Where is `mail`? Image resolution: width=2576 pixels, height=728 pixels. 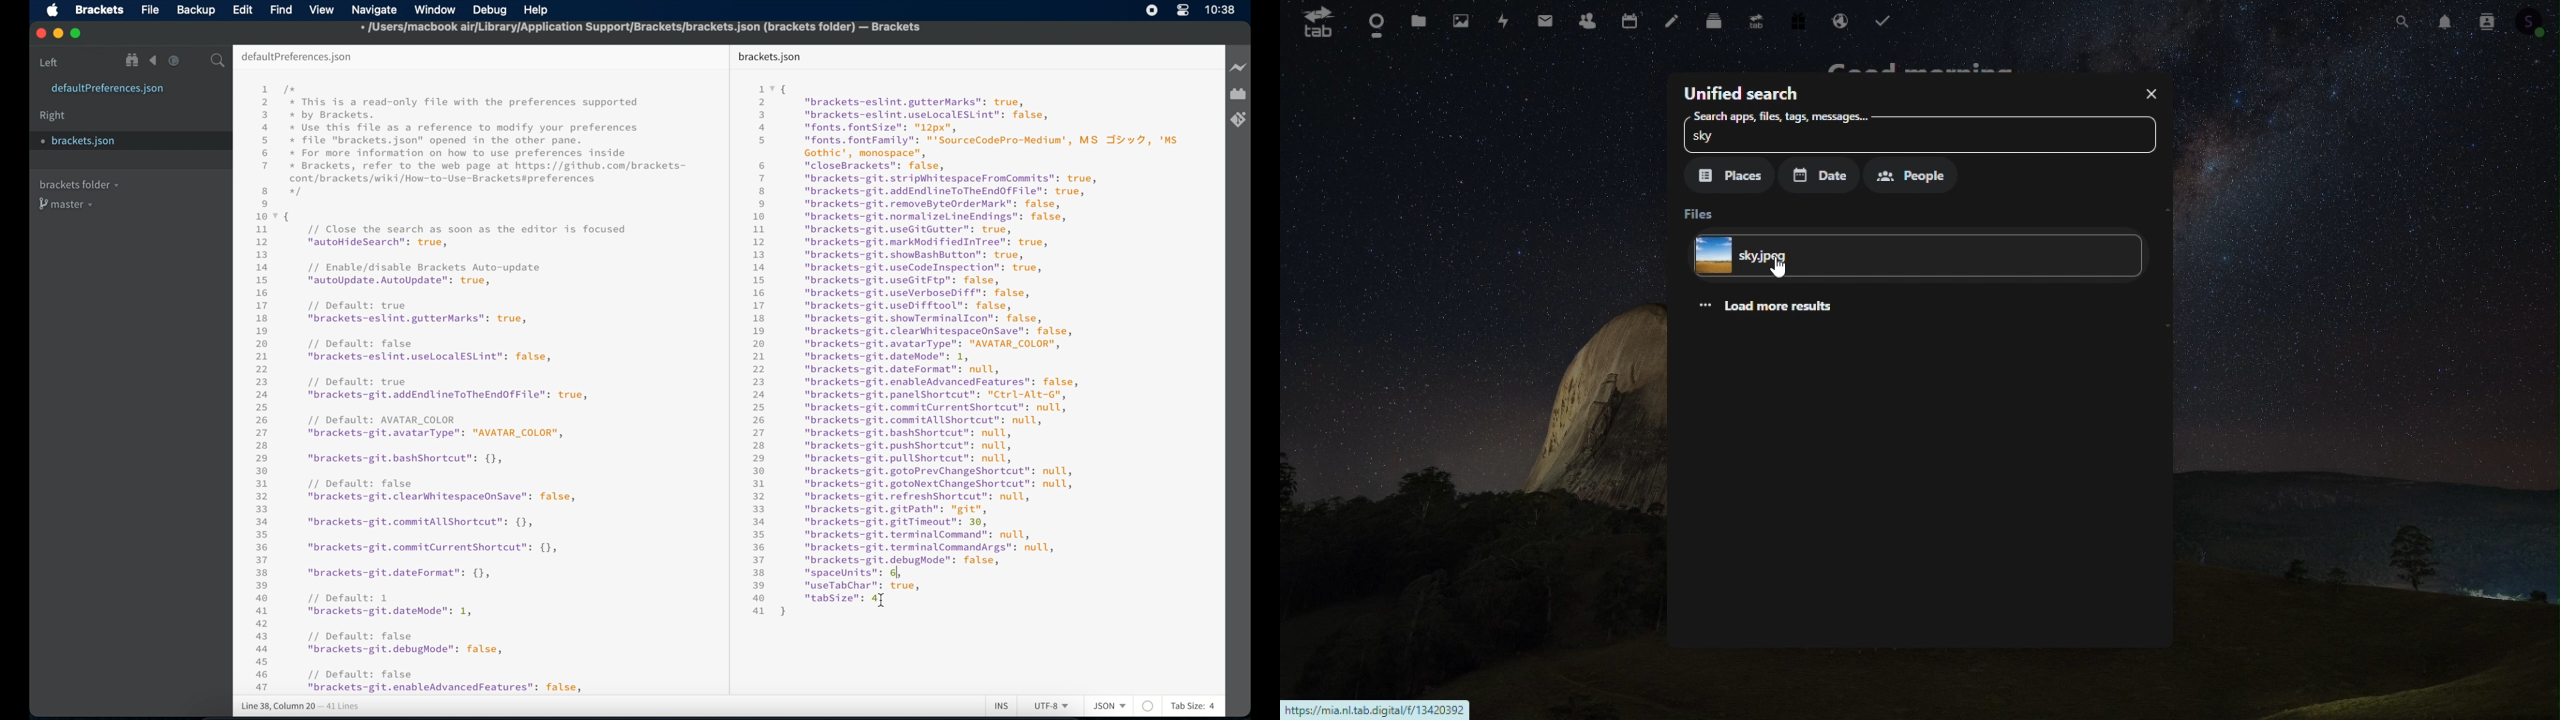
mail is located at coordinates (1546, 20).